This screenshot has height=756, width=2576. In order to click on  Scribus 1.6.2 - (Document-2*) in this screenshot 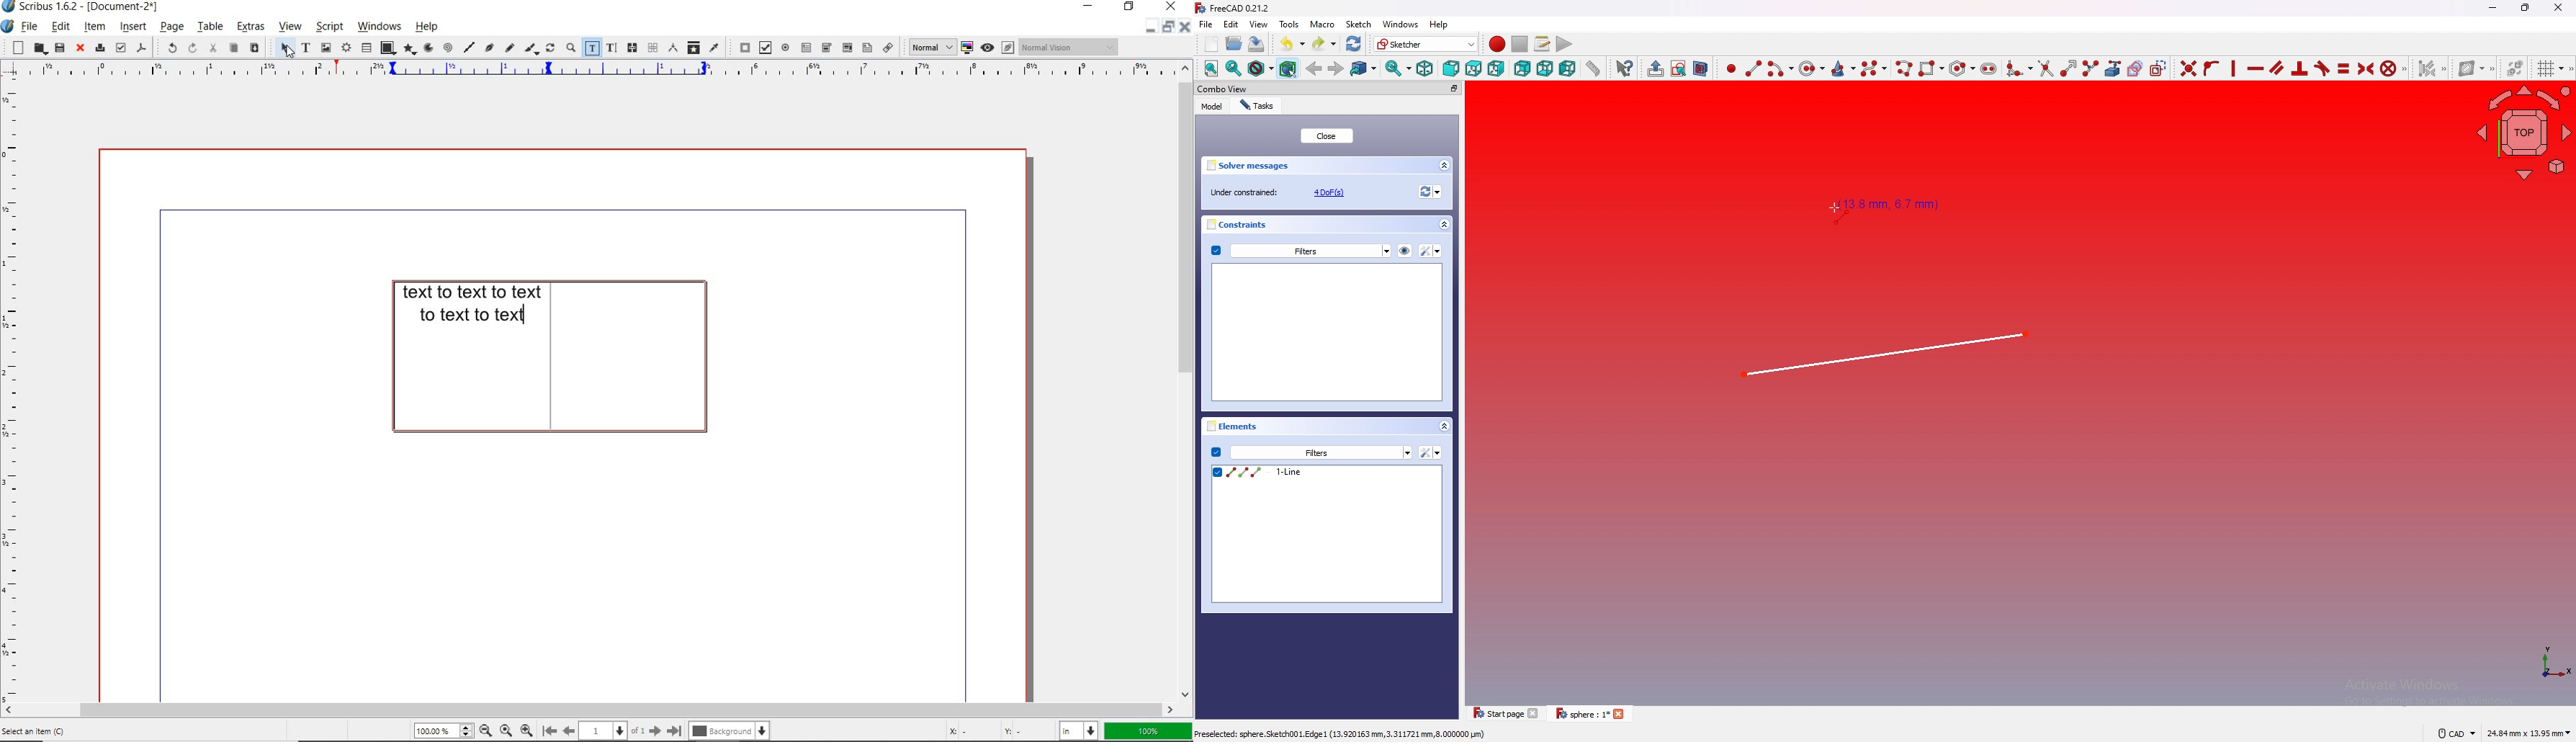, I will do `click(90, 7)`.